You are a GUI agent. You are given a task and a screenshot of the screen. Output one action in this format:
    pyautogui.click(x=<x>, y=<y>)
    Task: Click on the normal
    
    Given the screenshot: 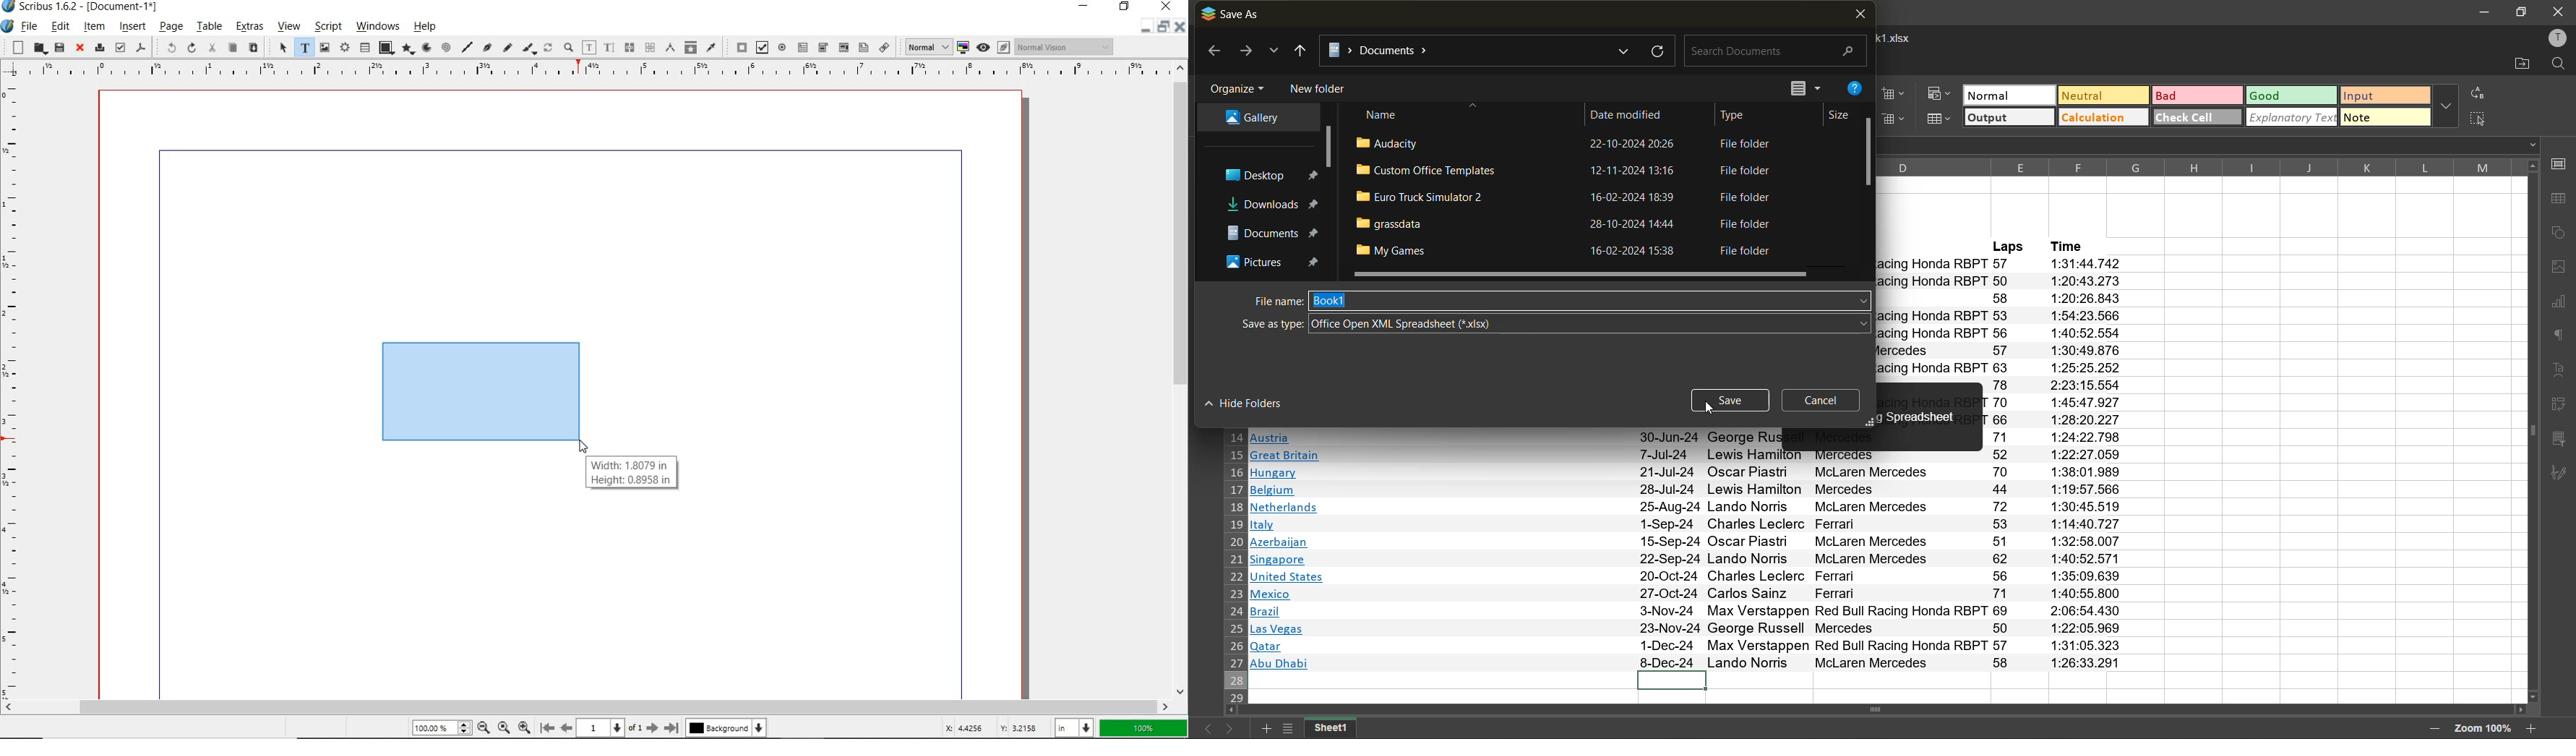 What is the action you would take?
    pyautogui.click(x=2009, y=95)
    